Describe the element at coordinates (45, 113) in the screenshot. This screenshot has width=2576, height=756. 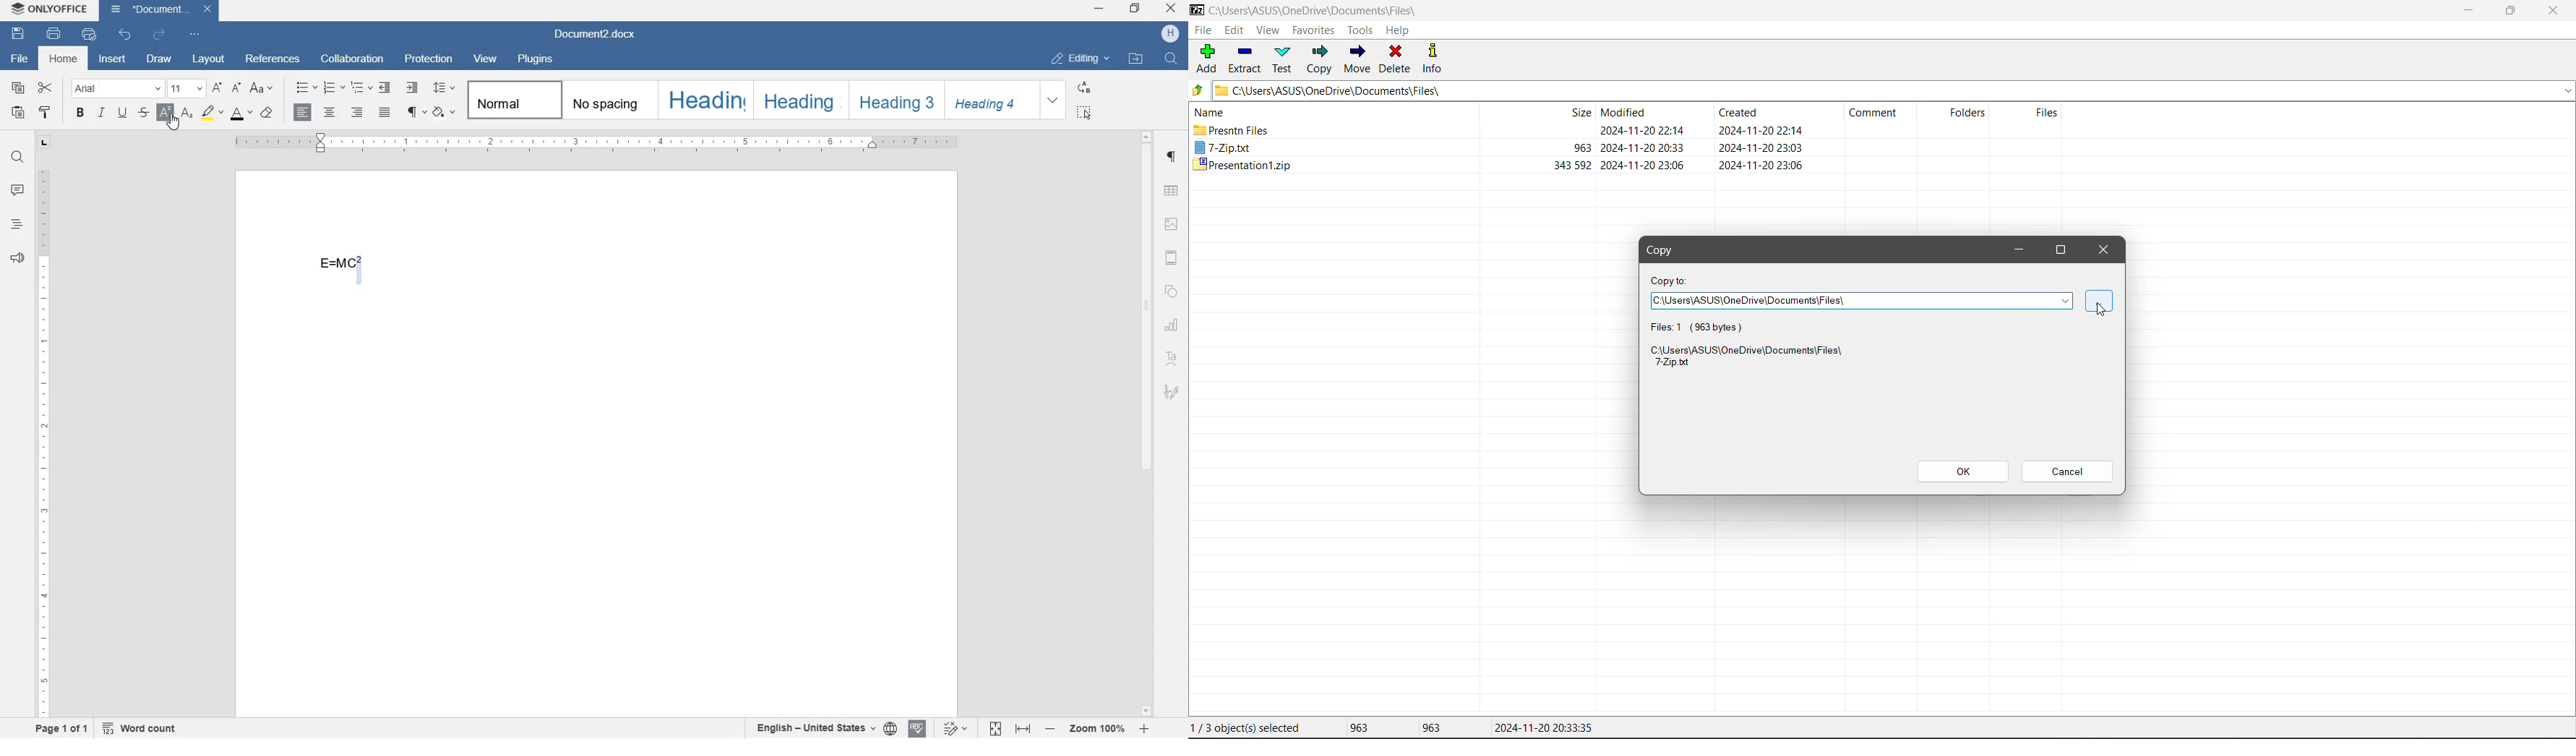
I see `copy style` at that location.